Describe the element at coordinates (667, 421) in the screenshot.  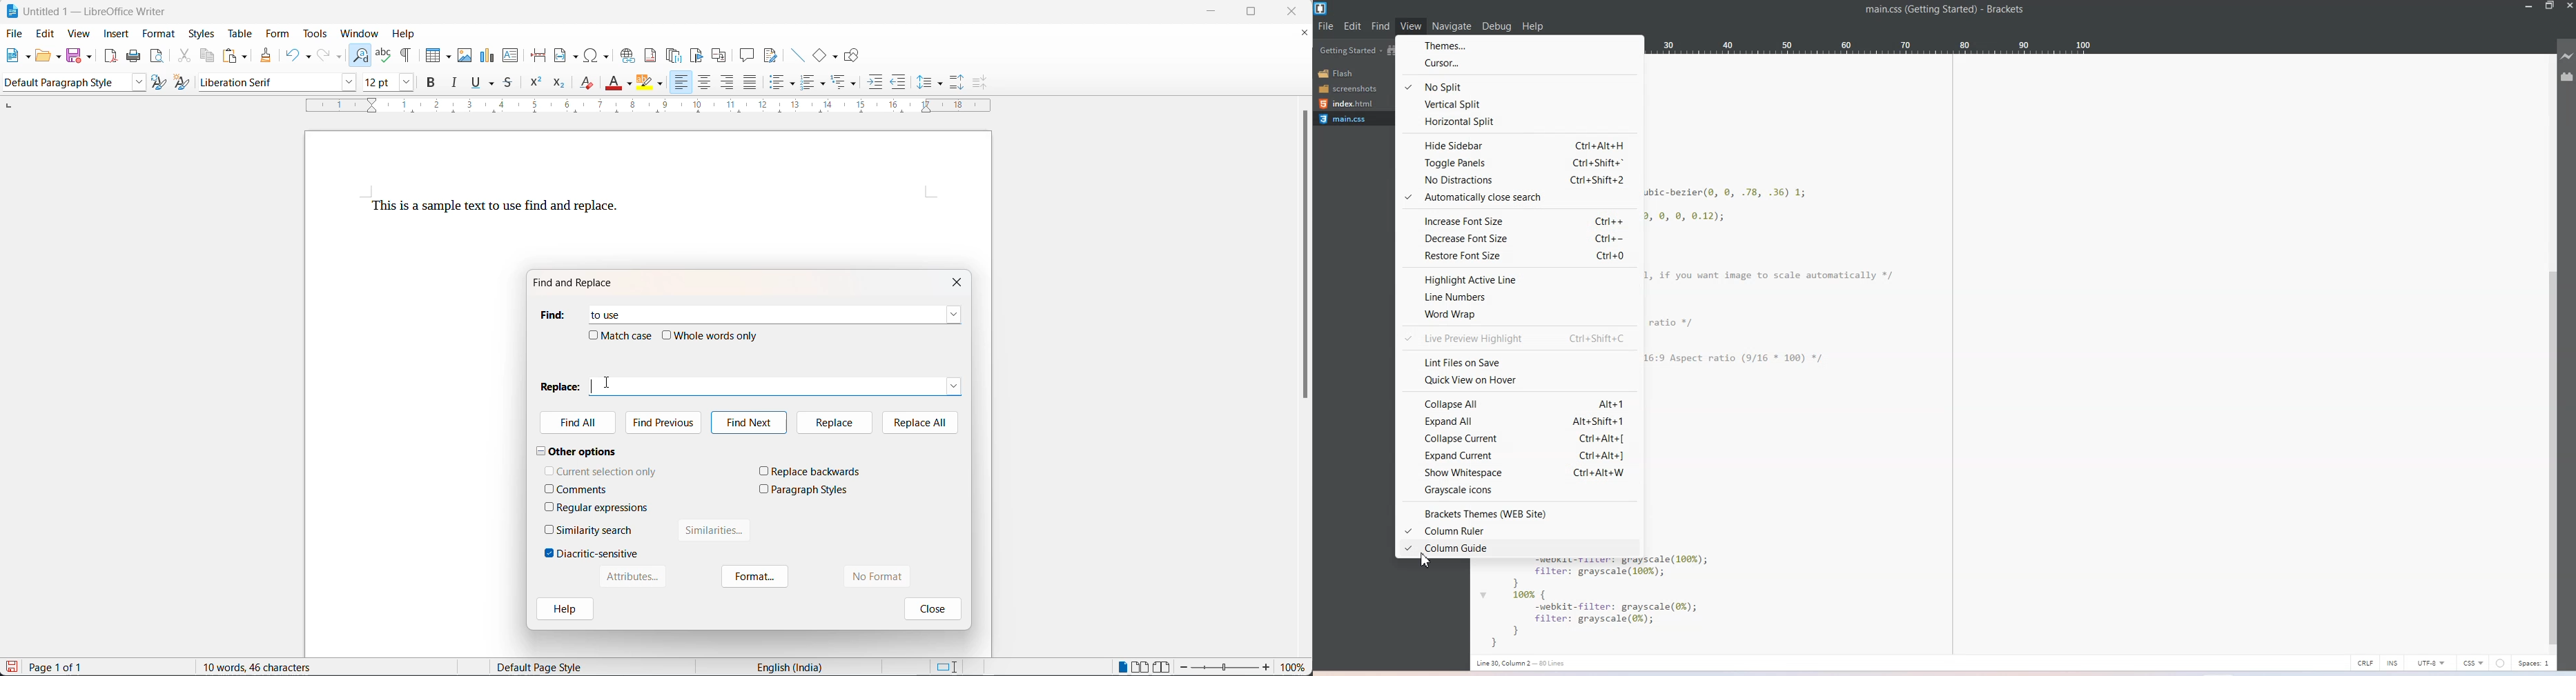
I see `find previous` at that location.